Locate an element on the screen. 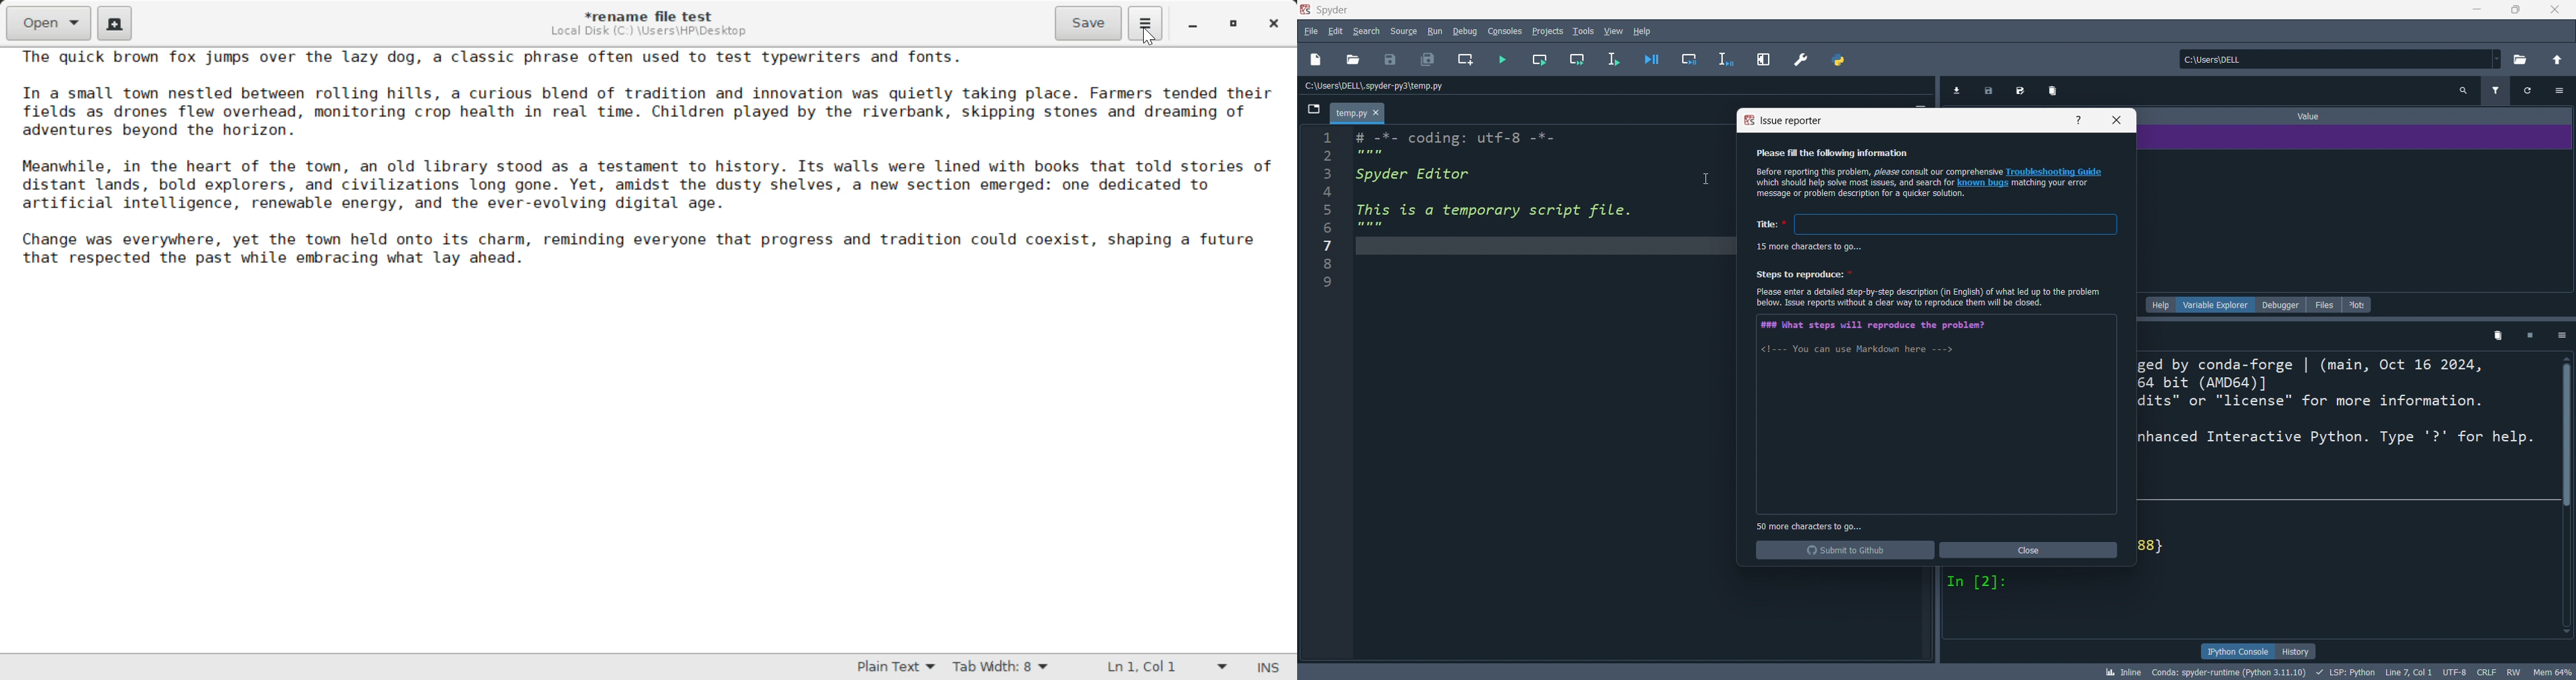  help is located at coordinates (2080, 121).